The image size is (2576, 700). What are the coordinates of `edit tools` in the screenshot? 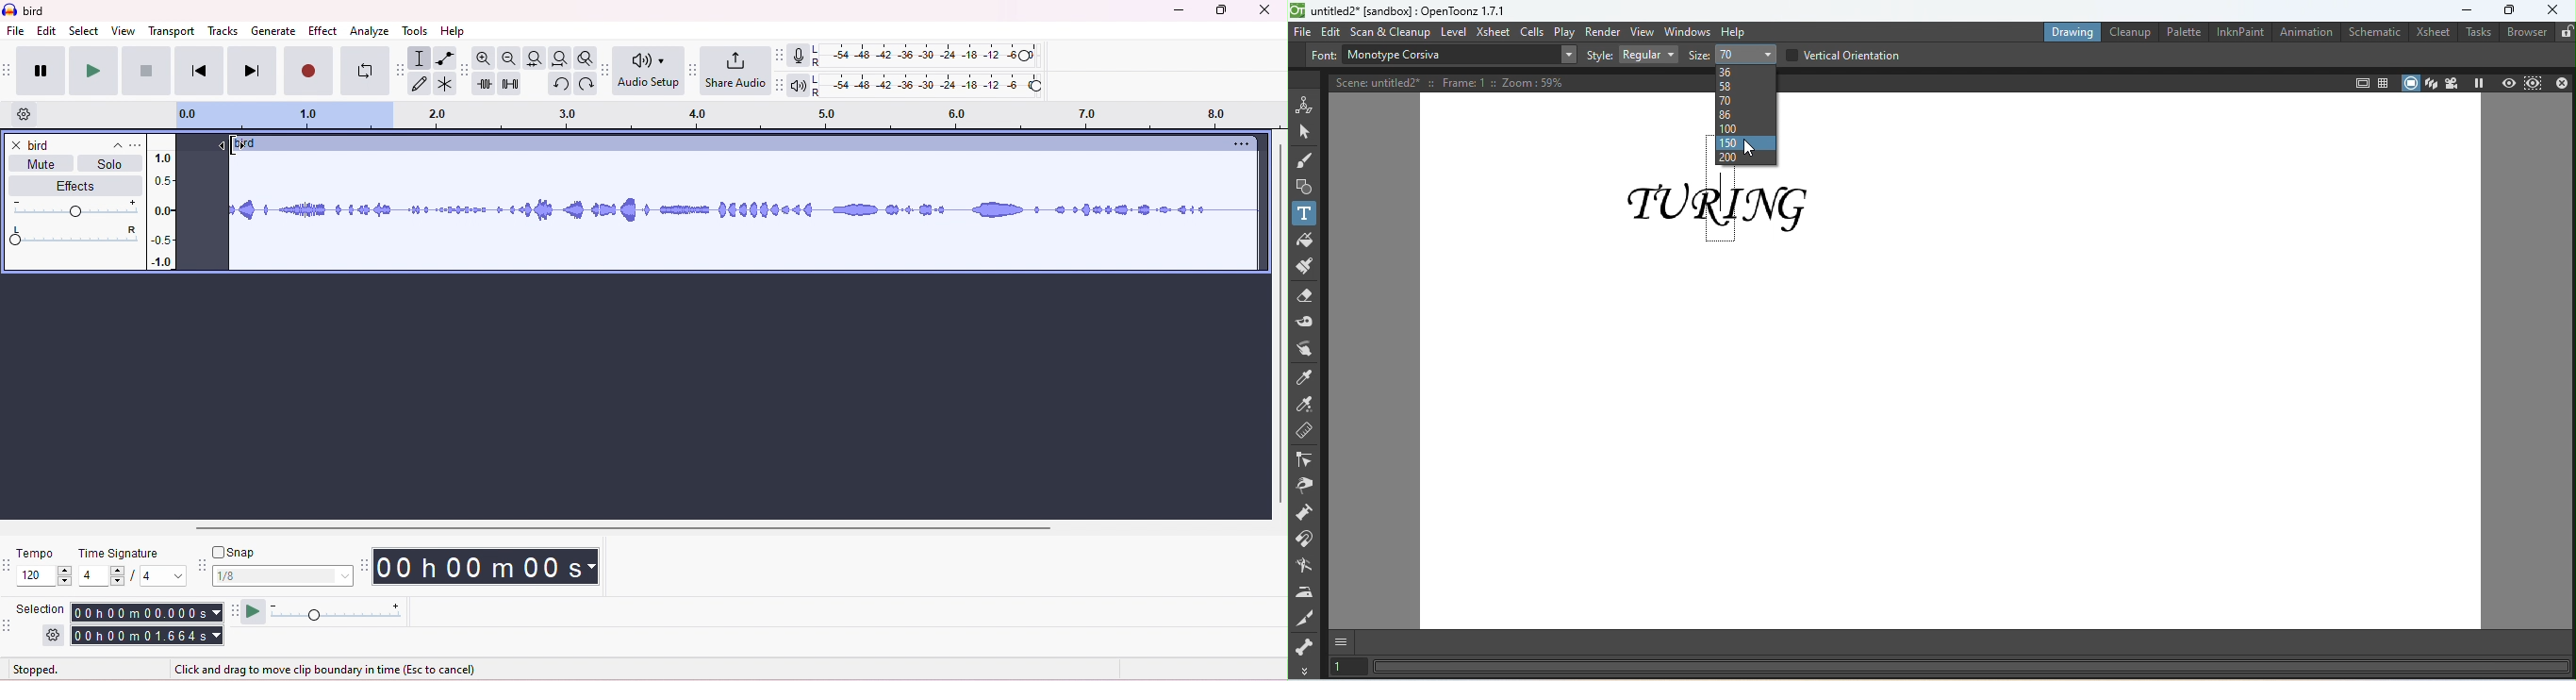 It's located at (464, 69).